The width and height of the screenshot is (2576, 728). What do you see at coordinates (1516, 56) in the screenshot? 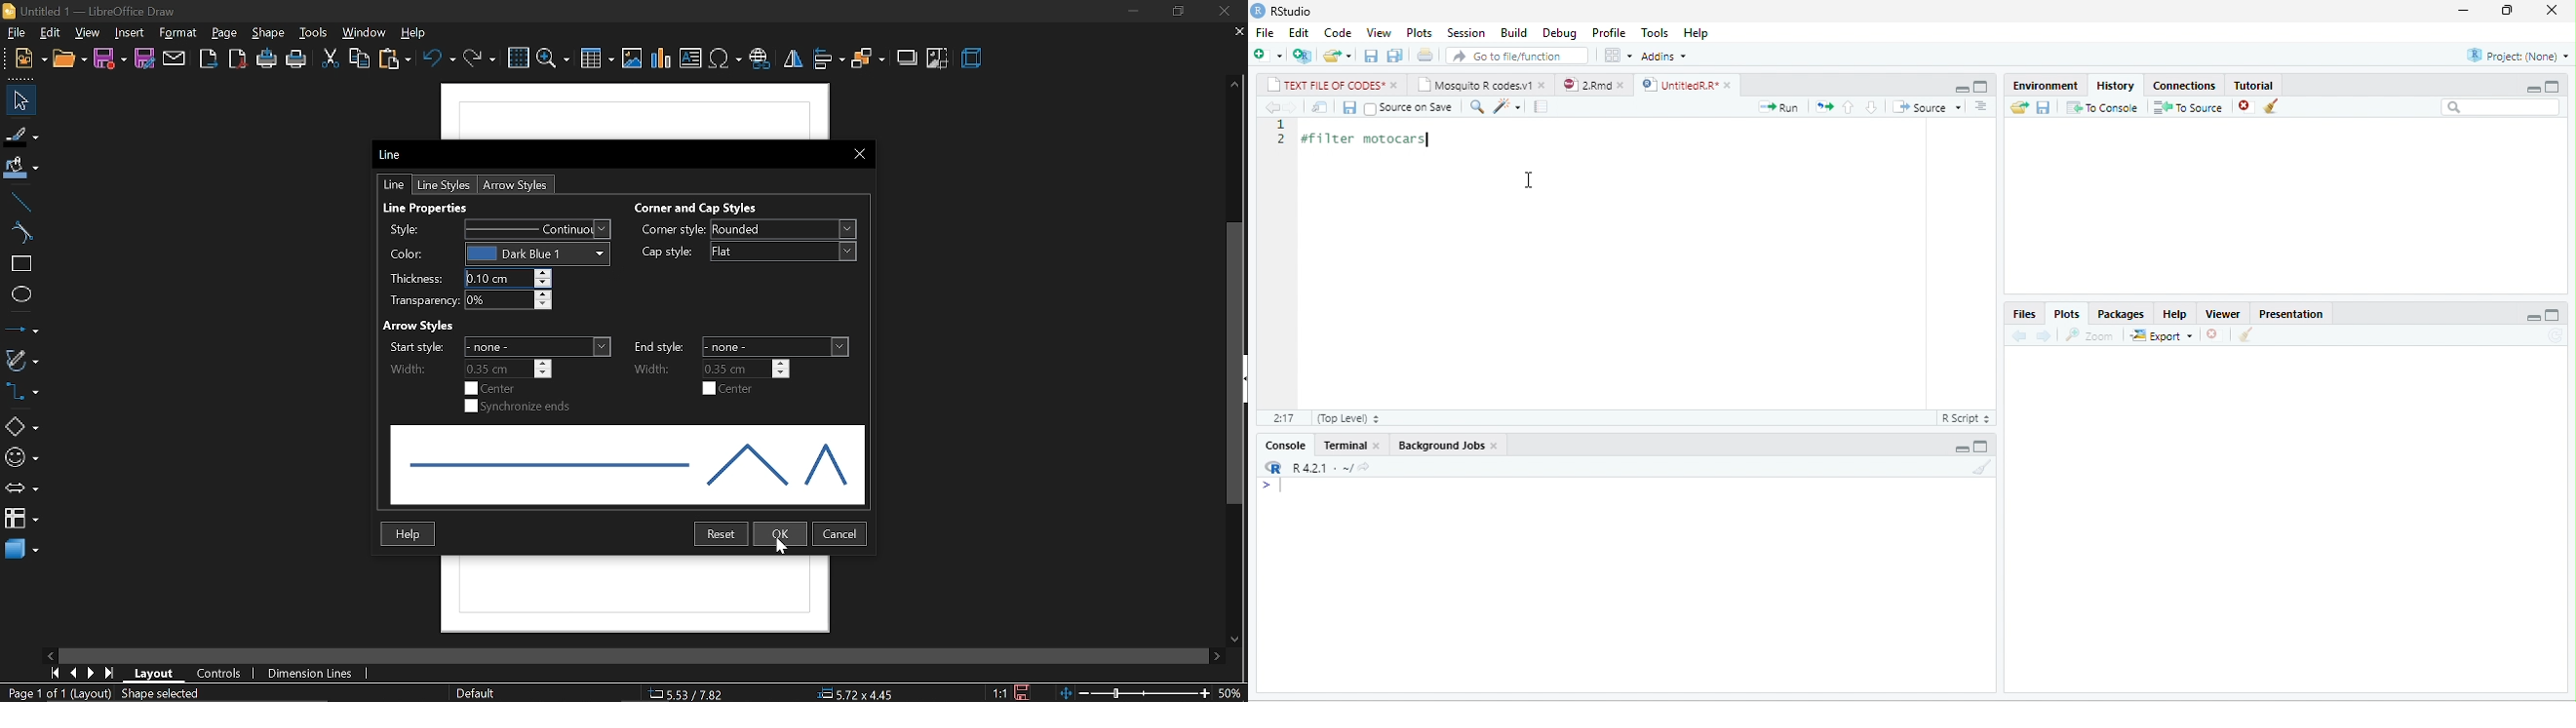
I see `search file` at bounding box center [1516, 56].